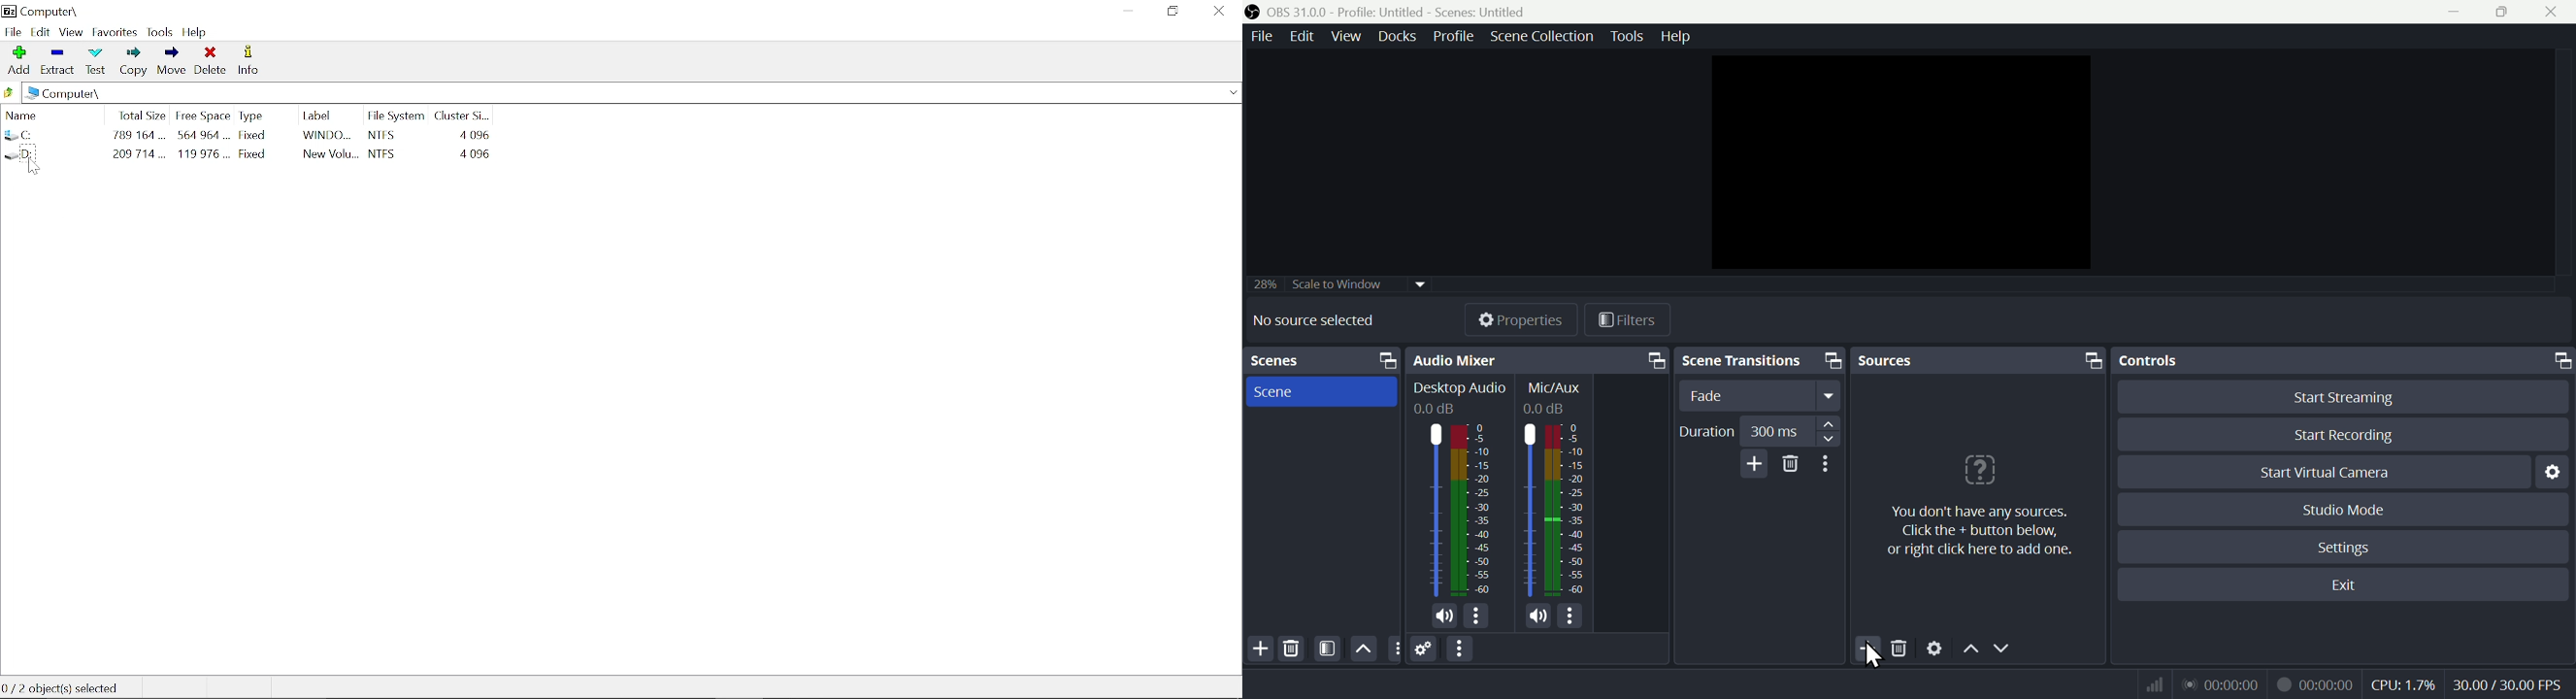 This screenshot has height=700, width=2576. Describe the element at coordinates (1901, 650) in the screenshot. I see `Delete` at that location.